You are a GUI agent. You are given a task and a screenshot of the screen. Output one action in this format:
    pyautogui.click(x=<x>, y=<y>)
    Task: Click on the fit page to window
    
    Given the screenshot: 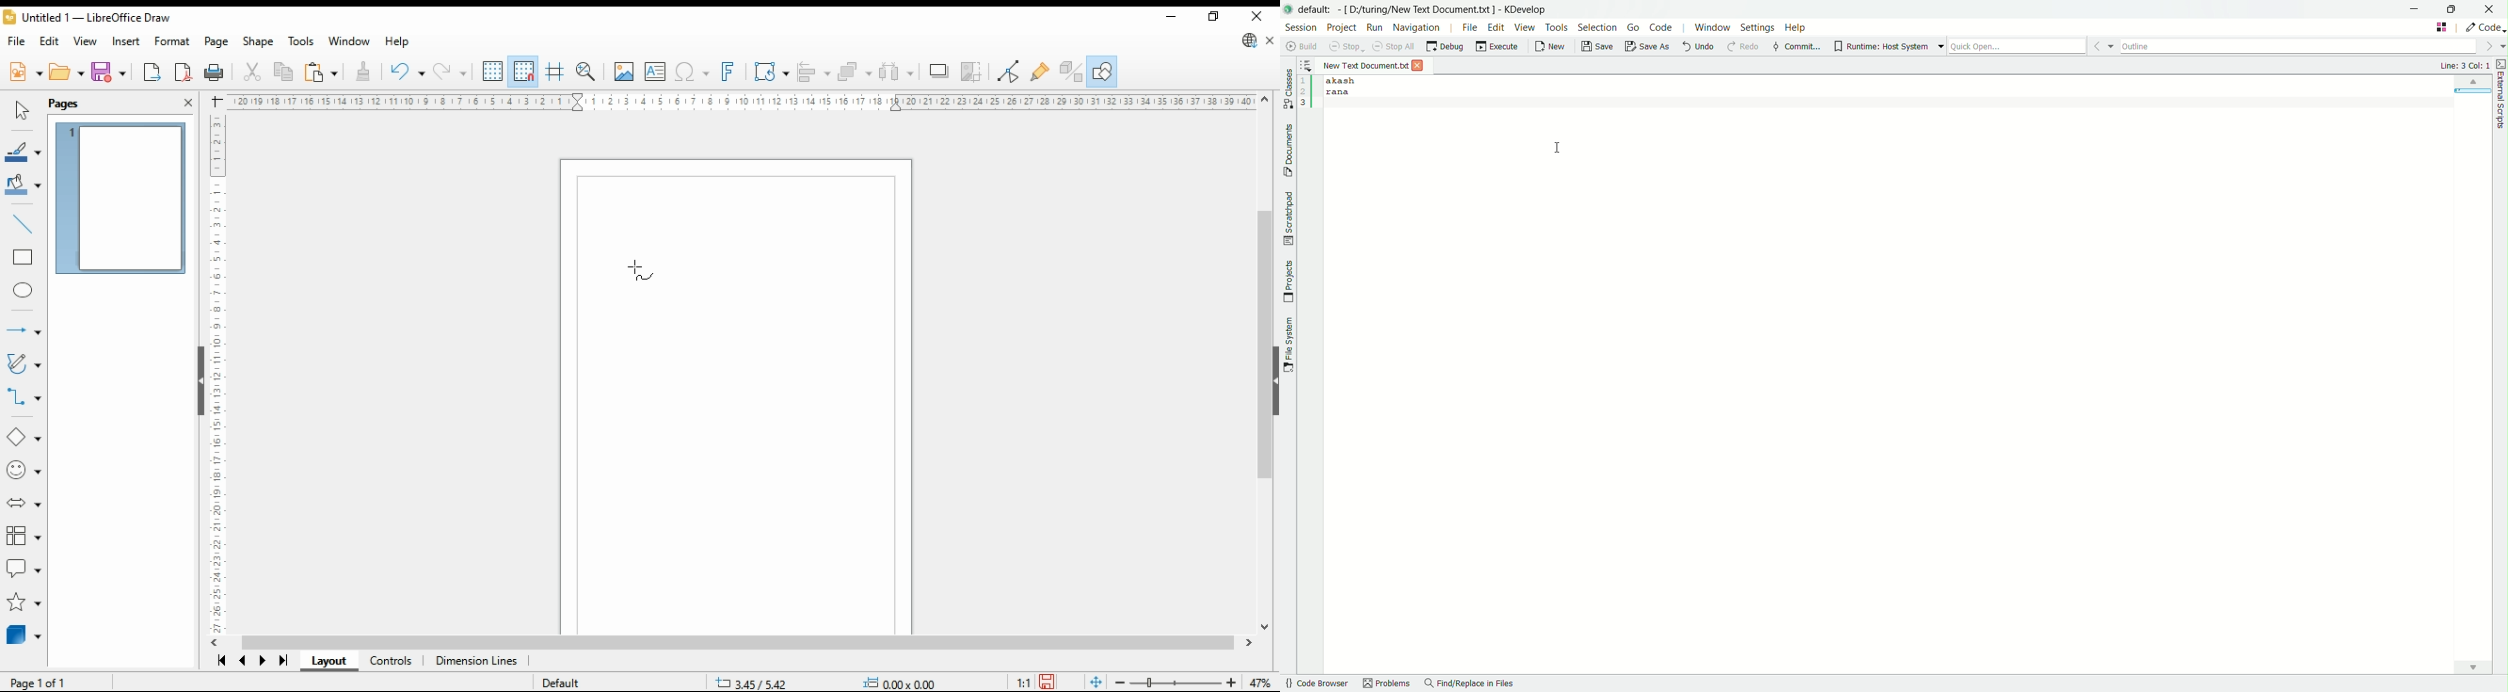 What is the action you would take?
    pyautogui.click(x=1095, y=681)
    